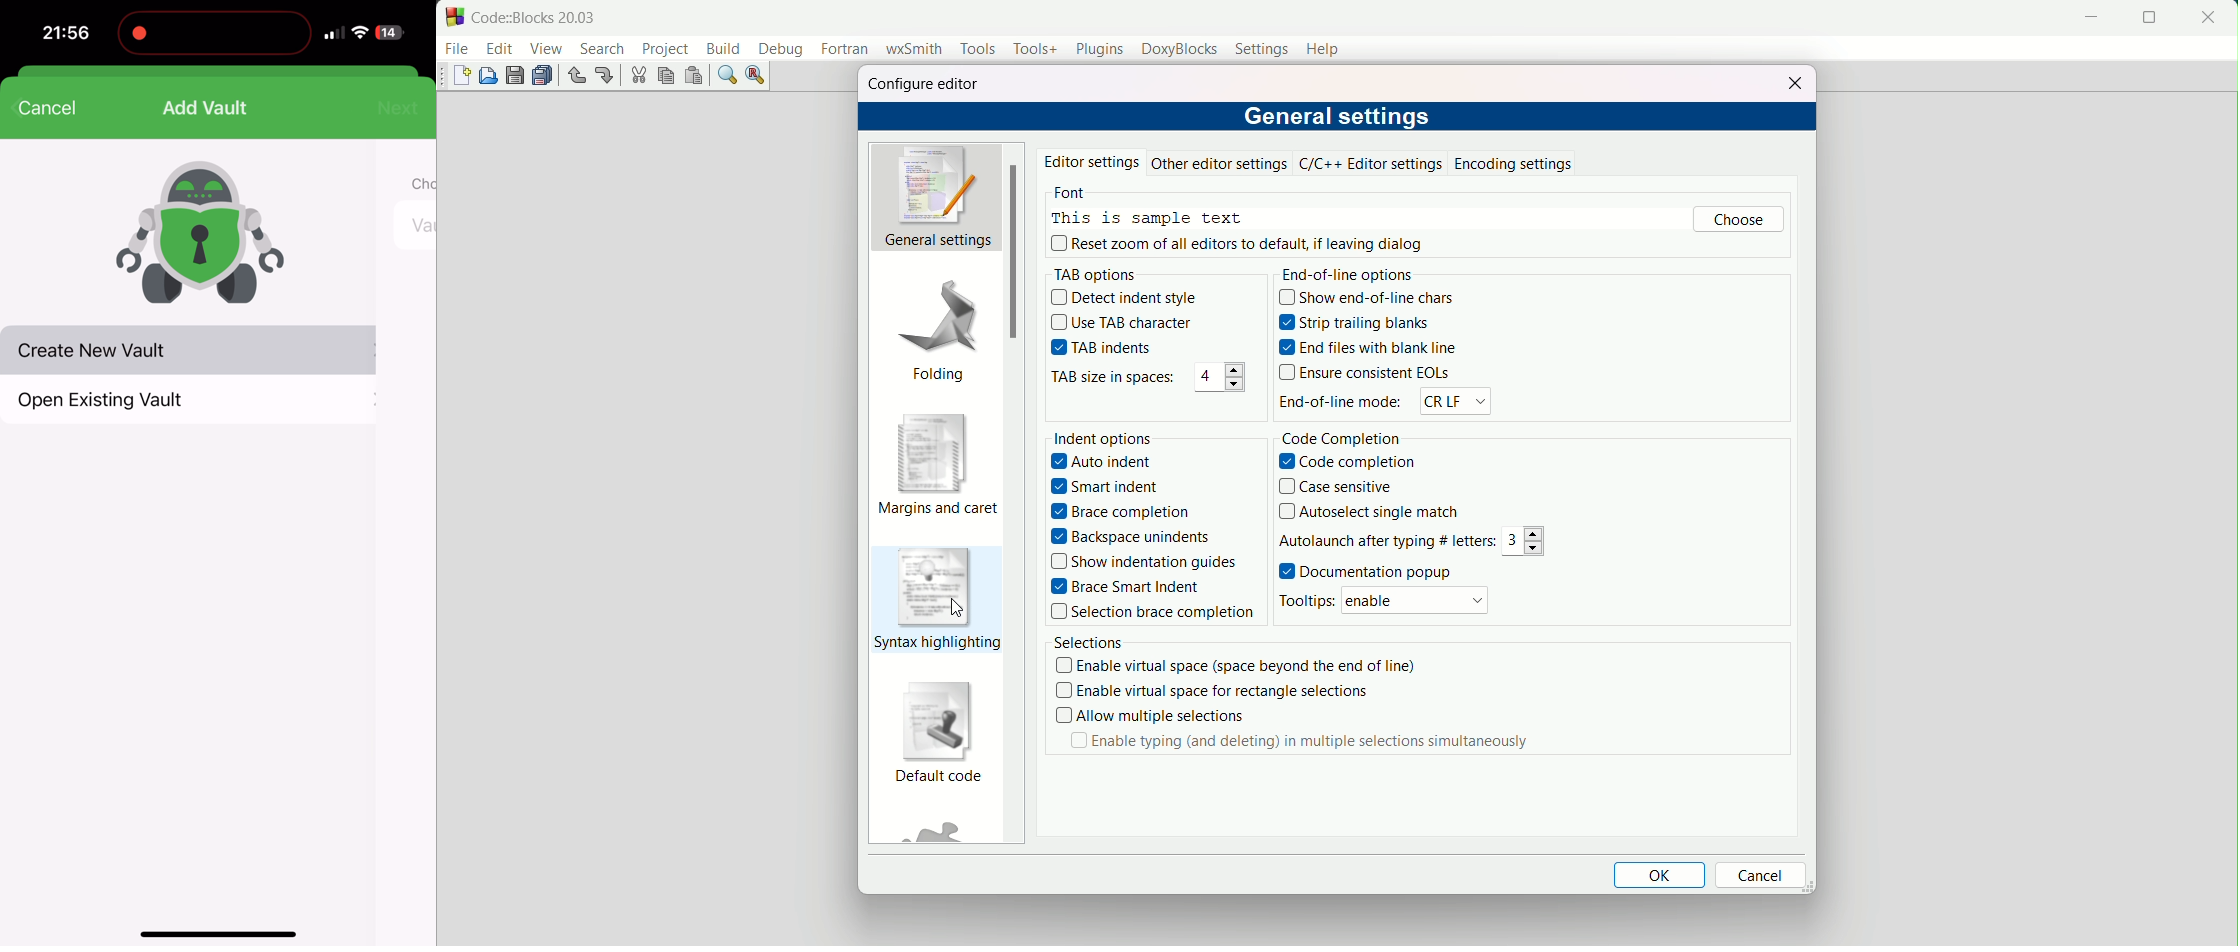  What do you see at coordinates (913, 51) in the screenshot?
I see `wxsmith` at bounding box center [913, 51].